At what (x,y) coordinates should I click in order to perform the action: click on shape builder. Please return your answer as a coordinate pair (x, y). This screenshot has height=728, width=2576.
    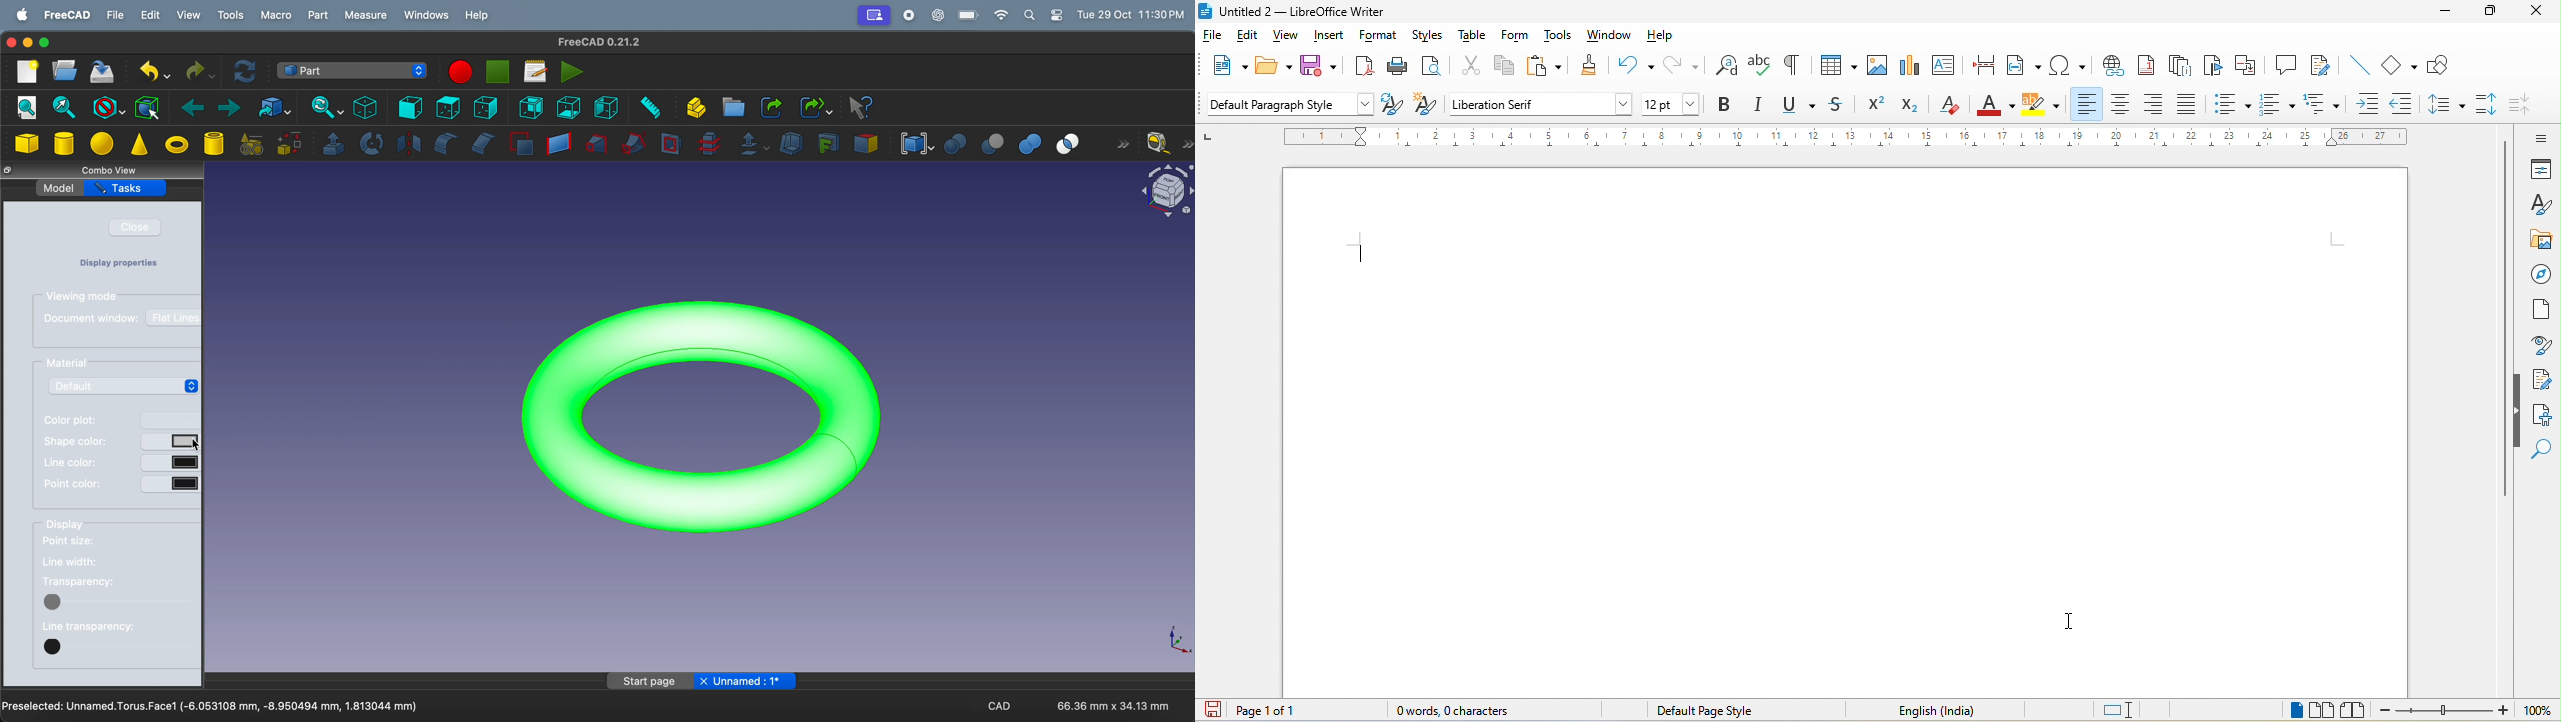
    Looking at the image, I should click on (291, 145).